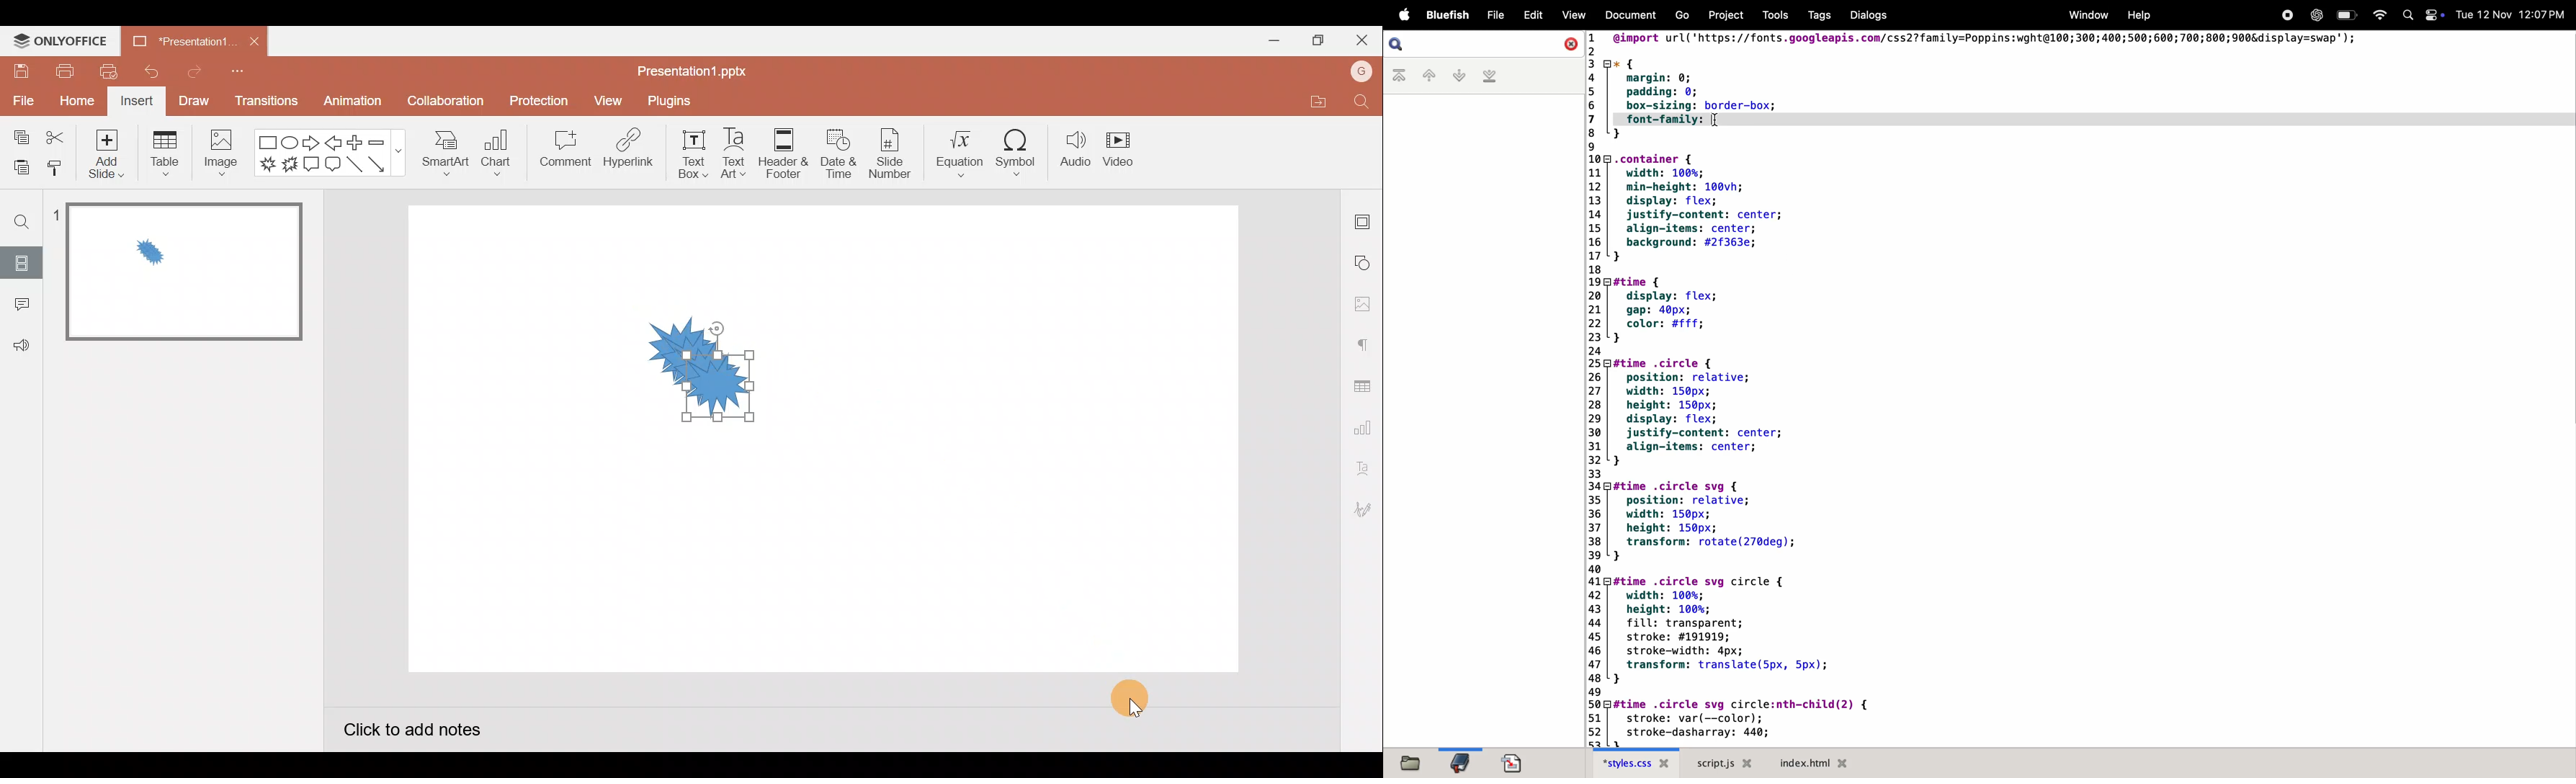 This screenshot has height=784, width=2576. I want to click on G, so click(1362, 69).